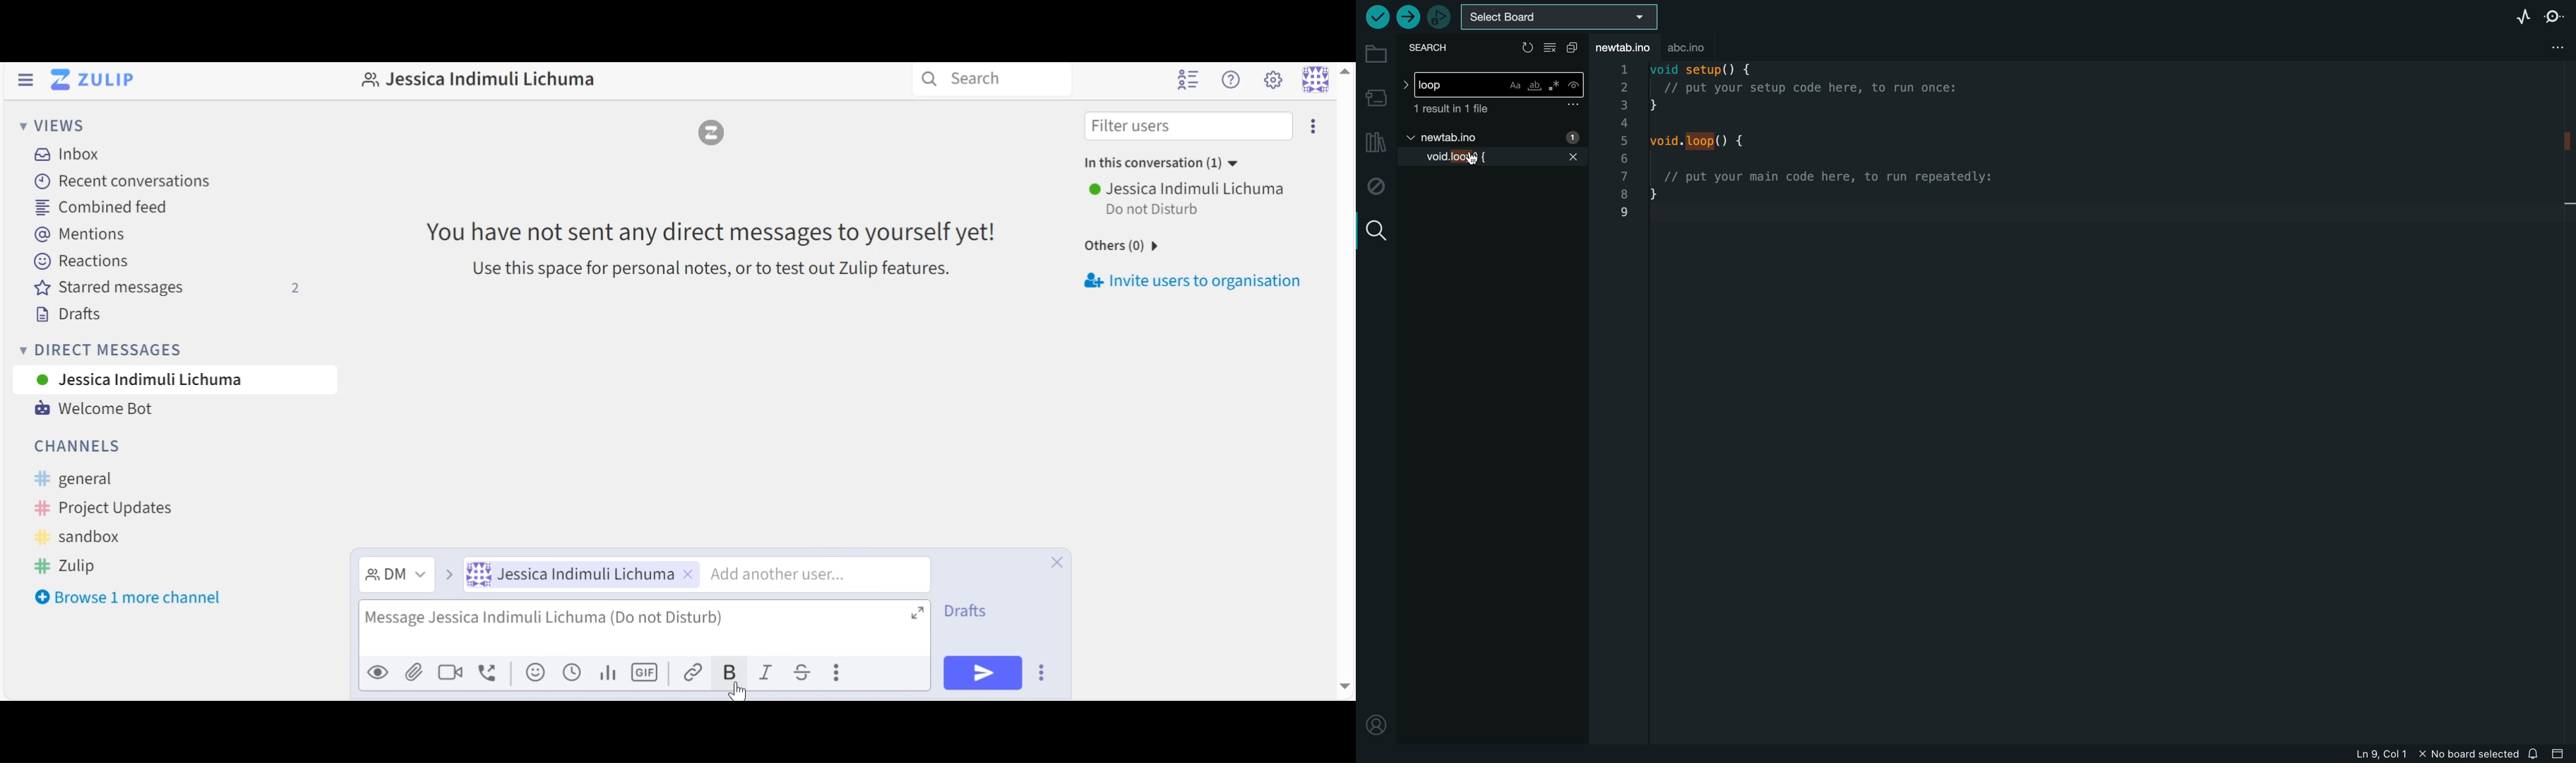 Image resolution: width=2576 pixels, height=784 pixels. I want to click on Drafts, so click(967, 612).